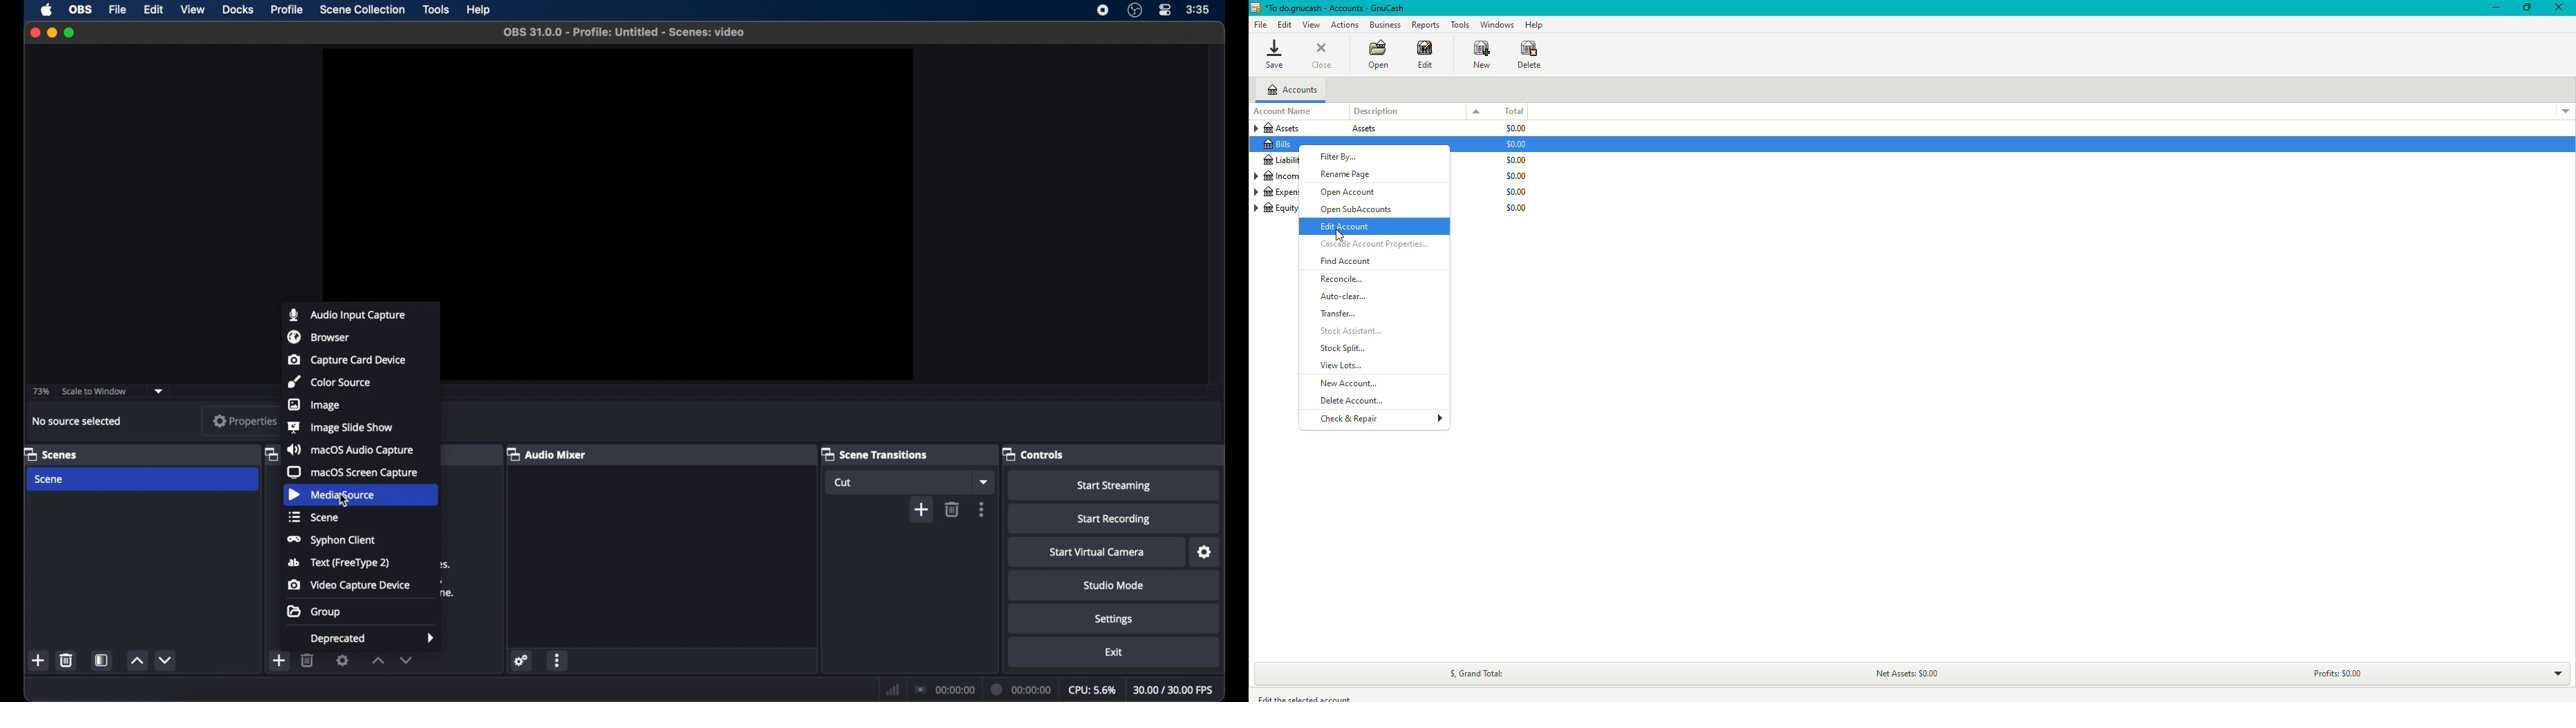 The width and height of the screenshot is (2576, 728). I want to click on time, so click(1198, 10).